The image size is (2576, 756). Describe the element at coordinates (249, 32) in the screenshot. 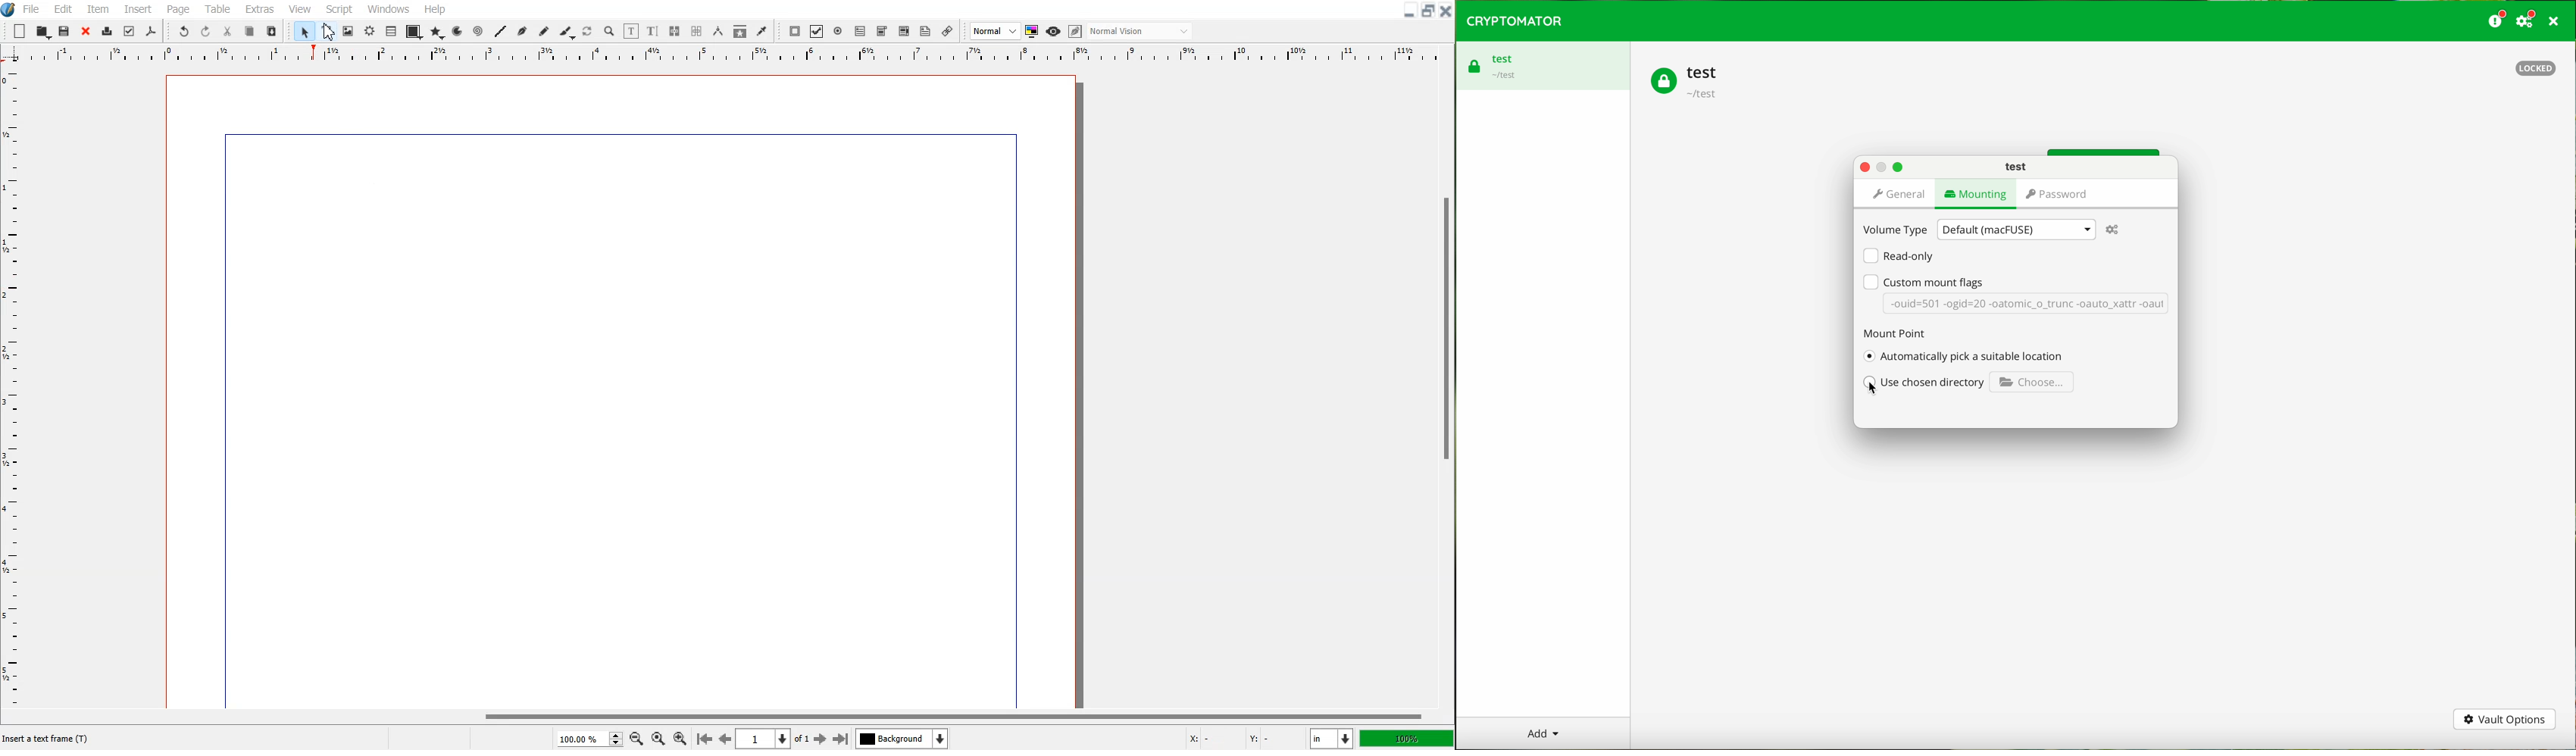

I see `Copy ` at that location.